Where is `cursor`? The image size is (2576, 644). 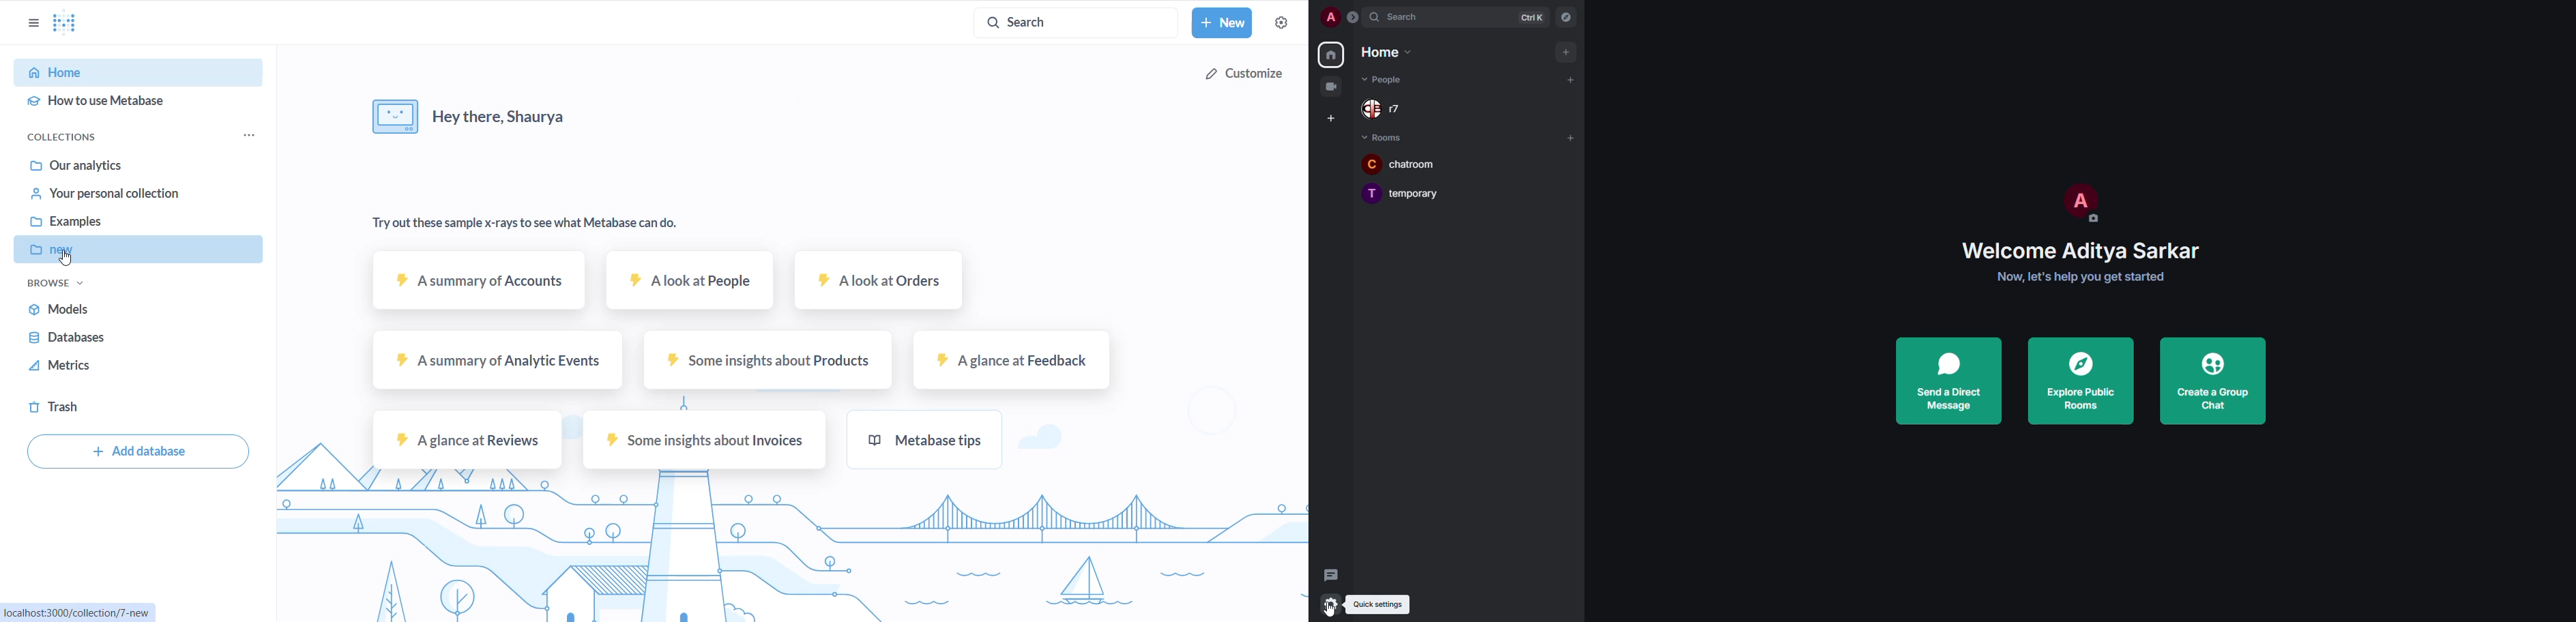
cursor is located at coordinates (1331, 611).